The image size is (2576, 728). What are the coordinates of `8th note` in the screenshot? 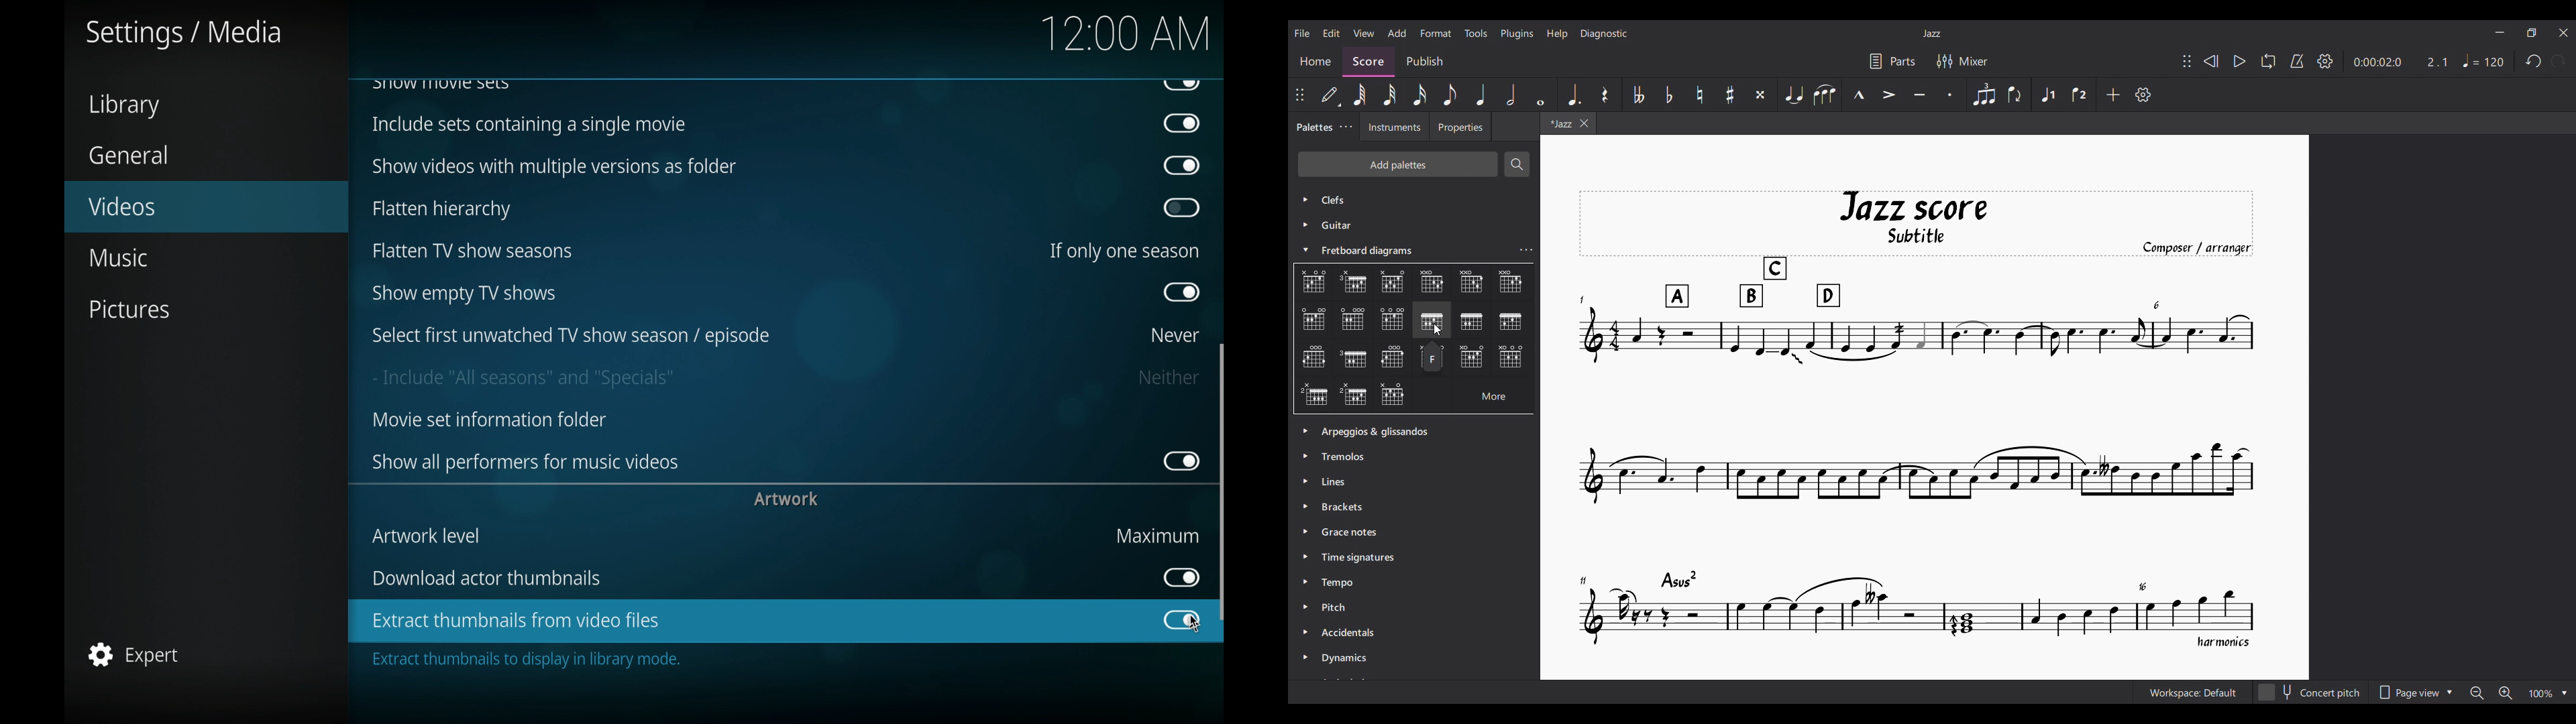 It's located at (1450, 95).